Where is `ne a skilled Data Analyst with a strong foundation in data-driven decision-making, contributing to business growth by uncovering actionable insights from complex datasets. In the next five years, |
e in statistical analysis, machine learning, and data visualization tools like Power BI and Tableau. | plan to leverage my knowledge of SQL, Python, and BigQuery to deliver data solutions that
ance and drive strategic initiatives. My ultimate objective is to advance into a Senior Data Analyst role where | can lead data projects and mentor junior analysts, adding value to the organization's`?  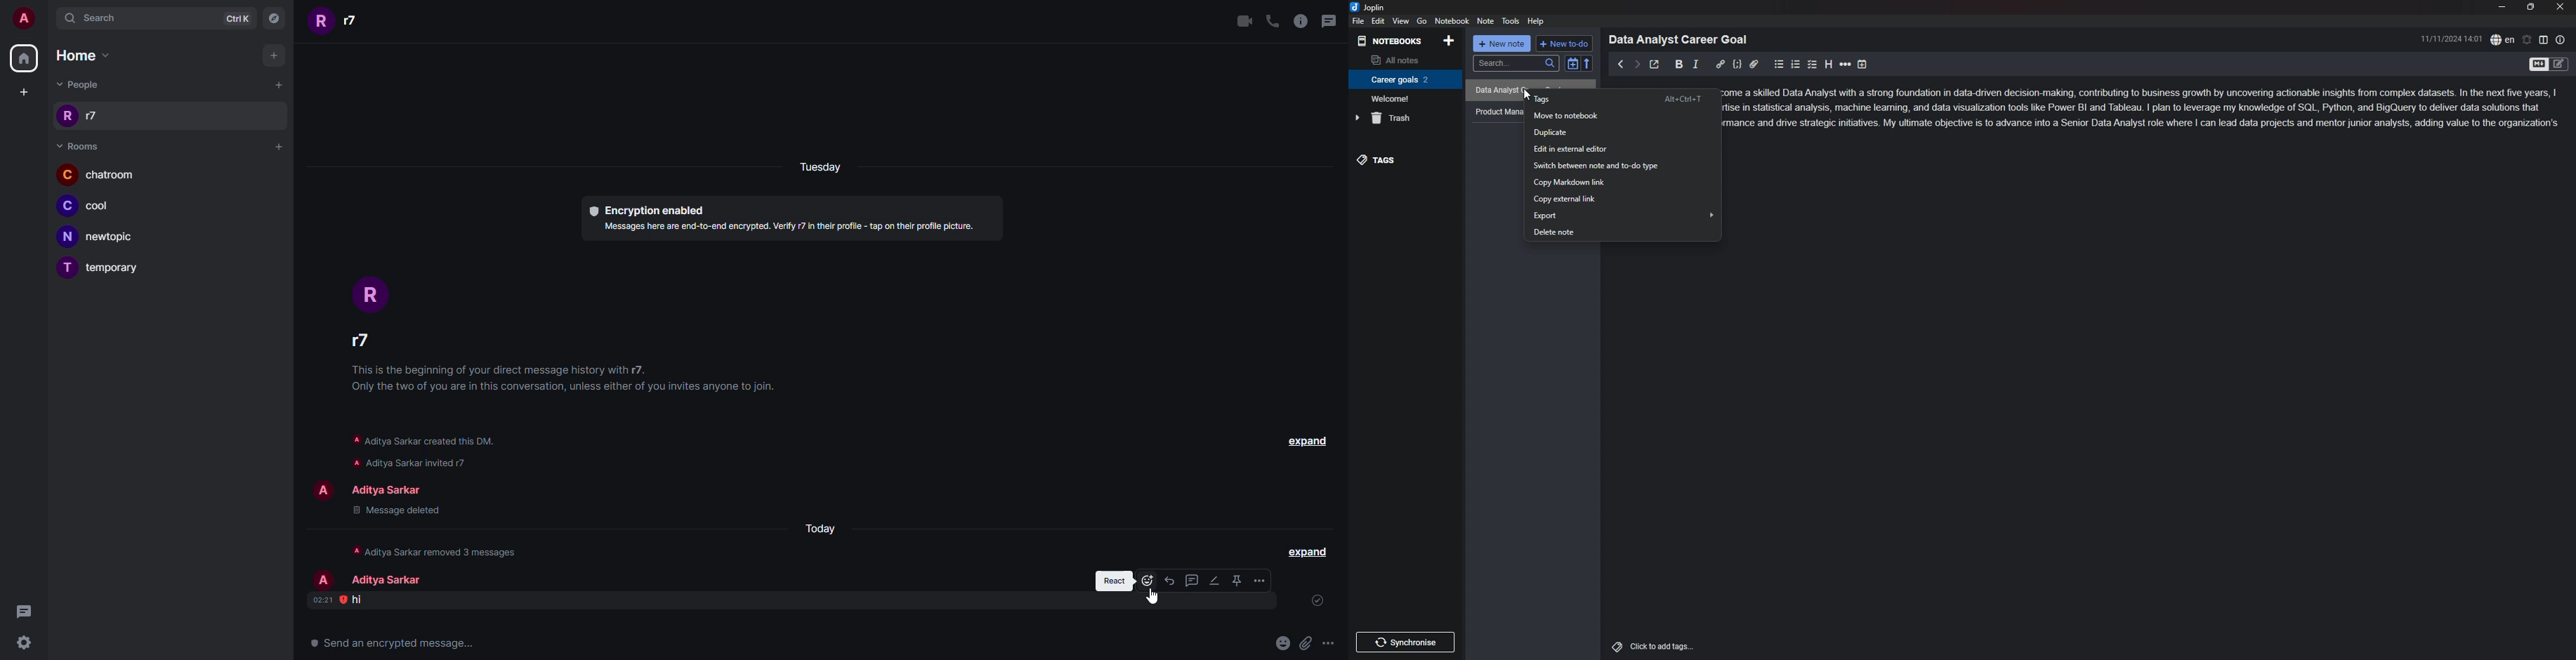
ne a skilled Data Analyst with a strong foundation in data-driven decision-making, contributing to business growth by uncovering actionable insights from complex datasets. In the next five years, |
e in statistical analysis, machine learning, and data visualization tools like Power BI and Tableau. | plan to leverage my knowledge of SQL, Python, and BigQuery to deliver data solutions that
ance and drive strategic initiatives. My ultimate objective is to advance into a Senior Data Analyst role where | can lead data projects and mentor junior analysts, adding value to the organization's is located at coordinates (2151, 110).